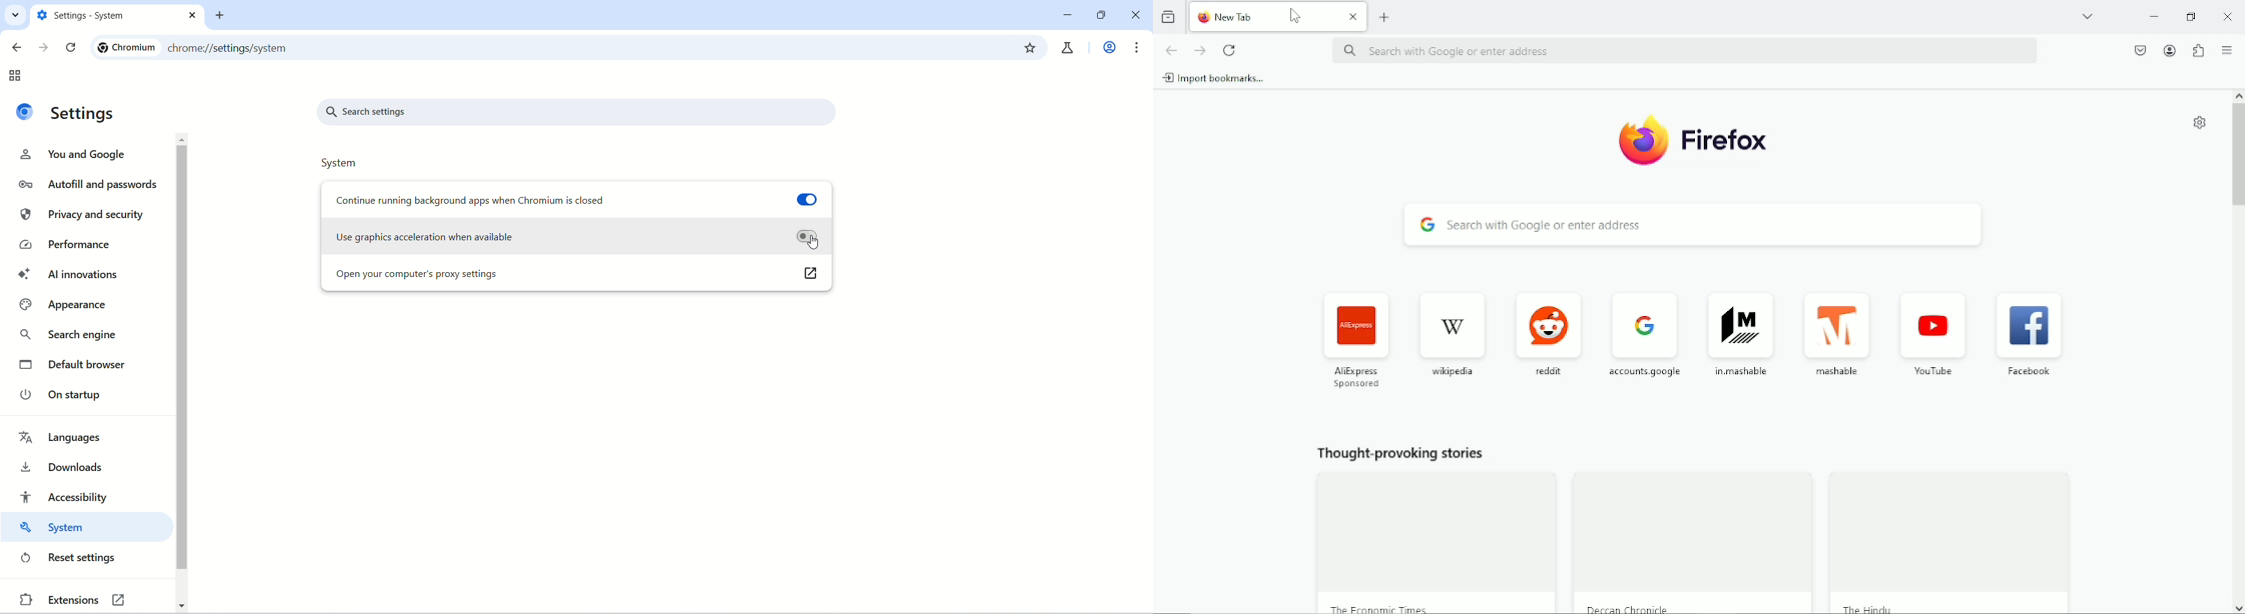 This screenshot has height=616, width=2268. Describe the element at coordinates (807, 236) in the screenshot. I see `toggle button` at that location.